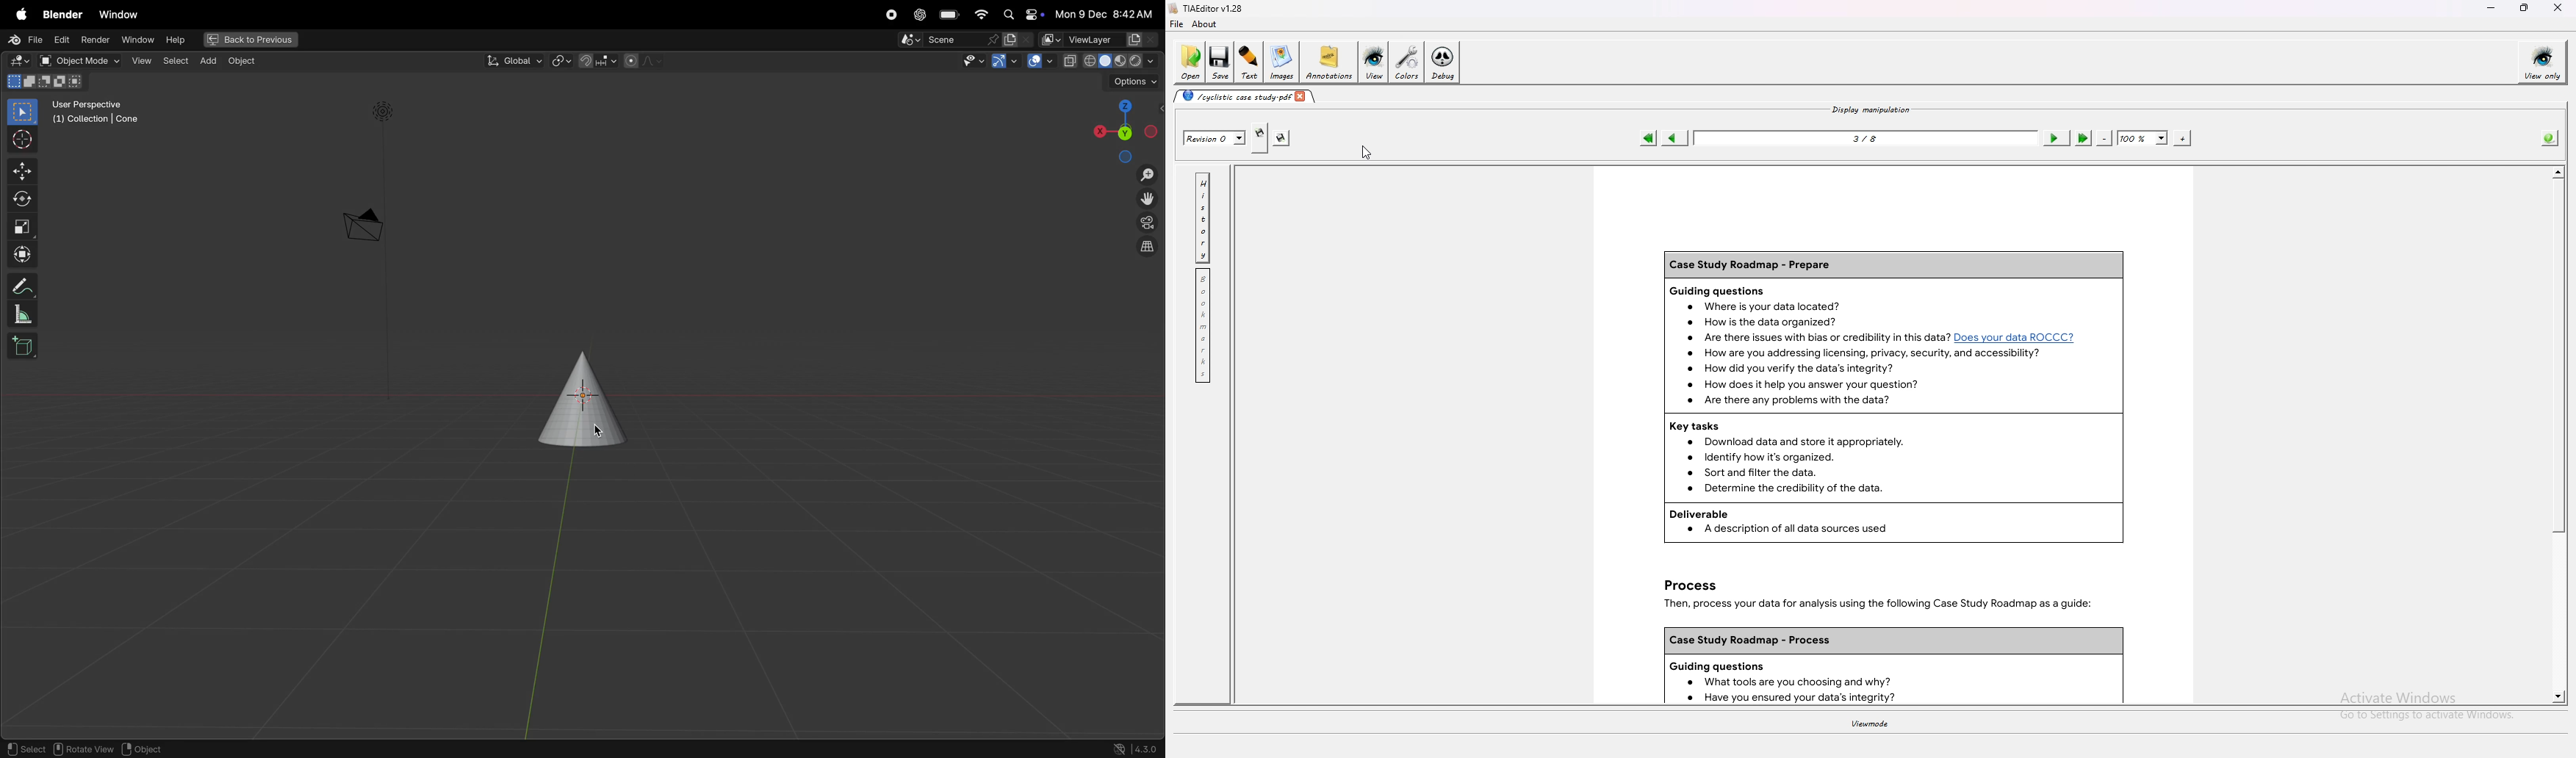  What do you see at coordinates (1763, 473) in the screenshot?
I see `Sortand filter the data.` at bounding box center [1763, 473].